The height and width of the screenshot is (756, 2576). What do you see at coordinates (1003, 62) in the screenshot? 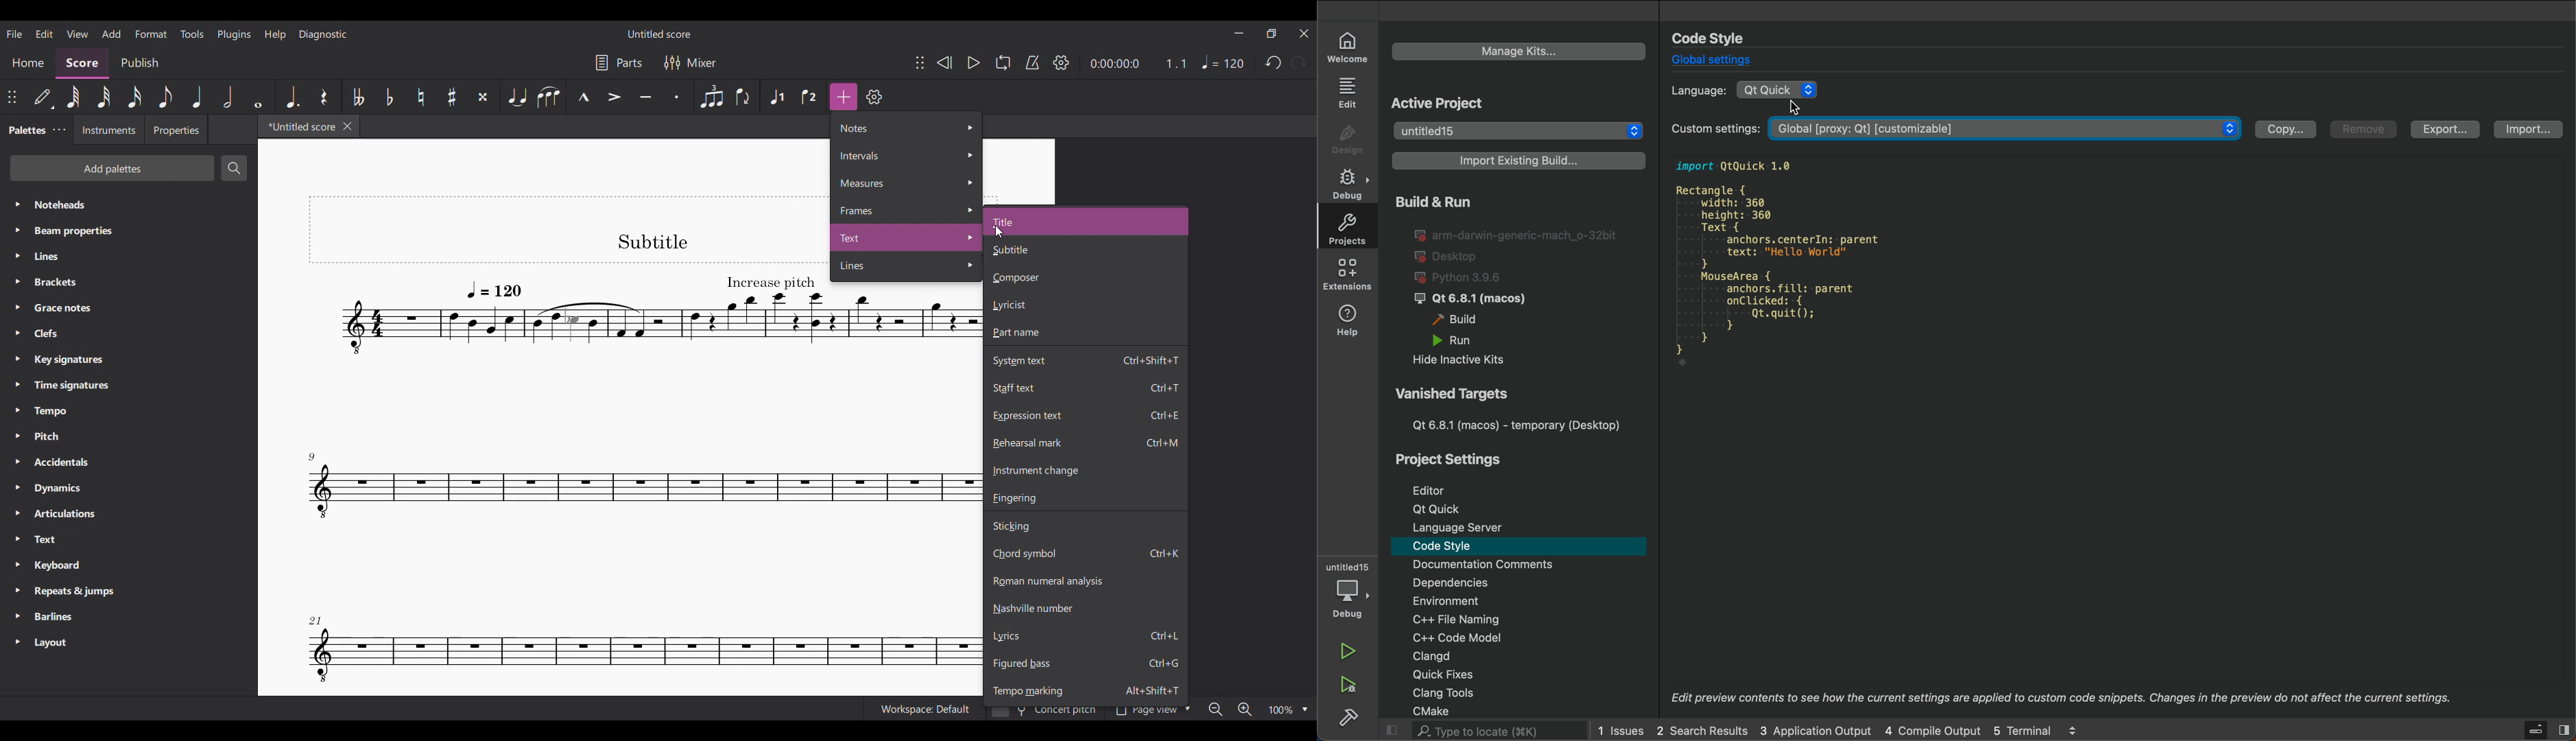
I see `Loop playback` at bounding box center [1003, 62].